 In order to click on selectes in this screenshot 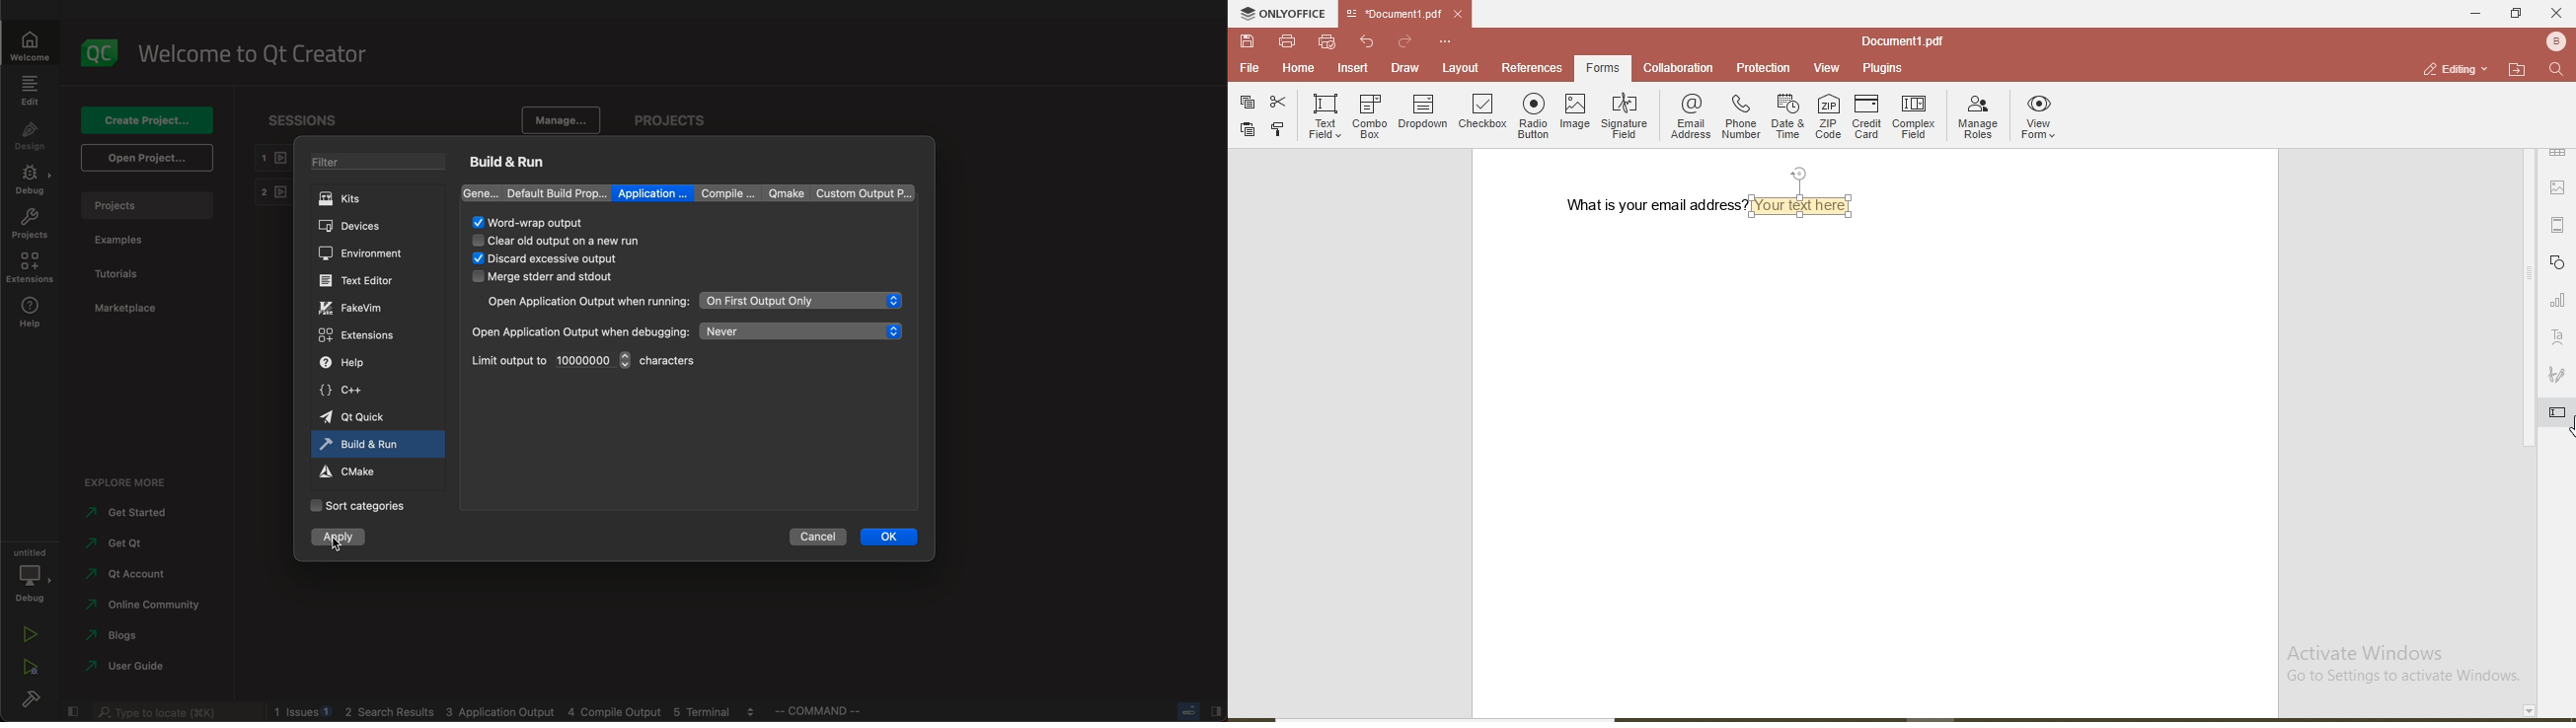, I will do `click(551, 260)`.